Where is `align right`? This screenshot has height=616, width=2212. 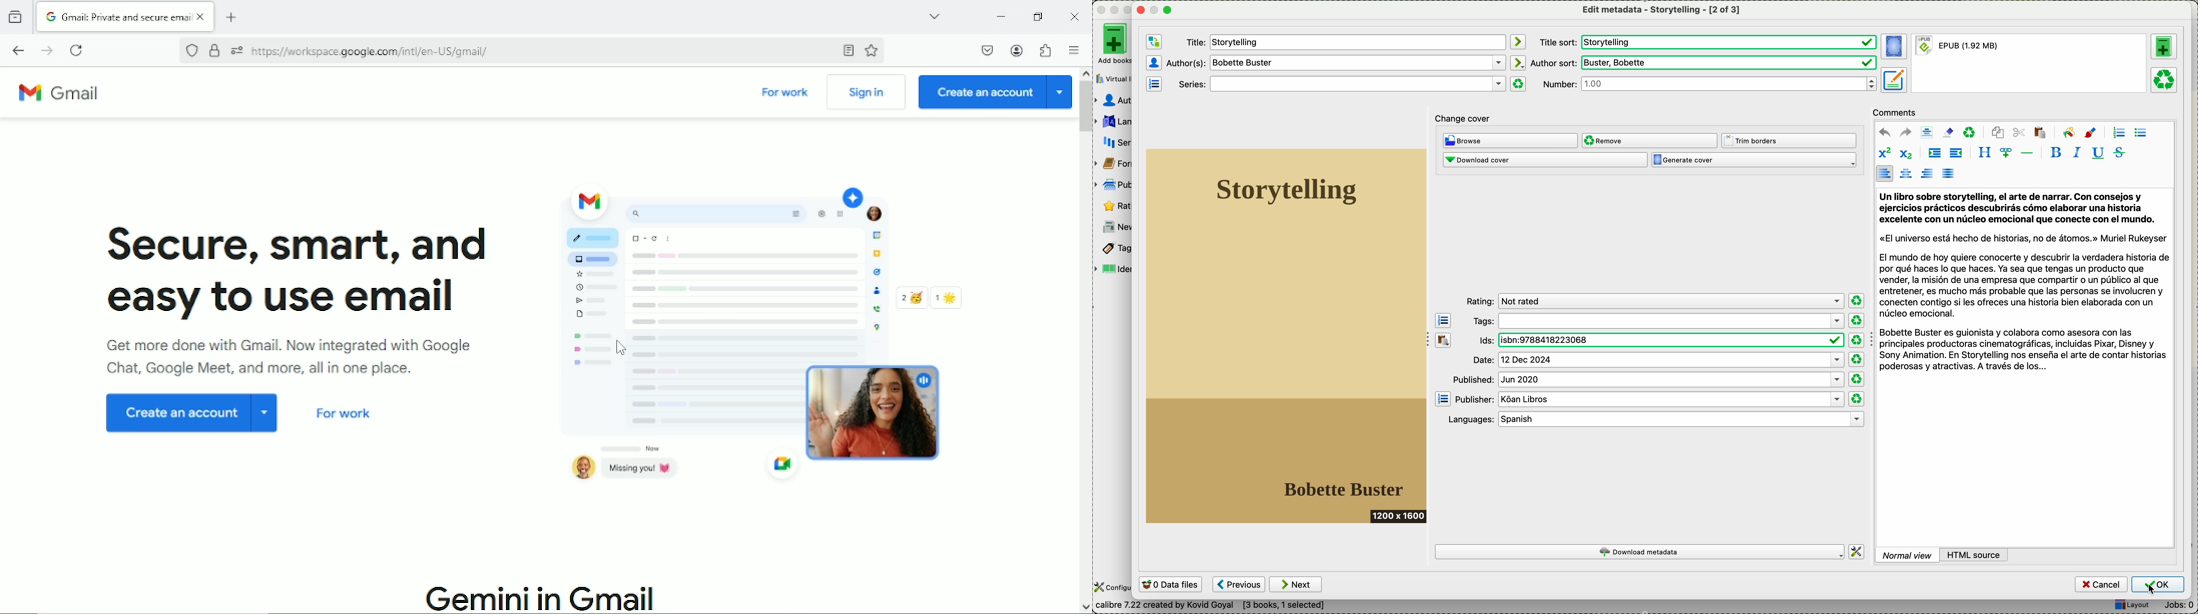
align right is located at coordinates (1926, 173).